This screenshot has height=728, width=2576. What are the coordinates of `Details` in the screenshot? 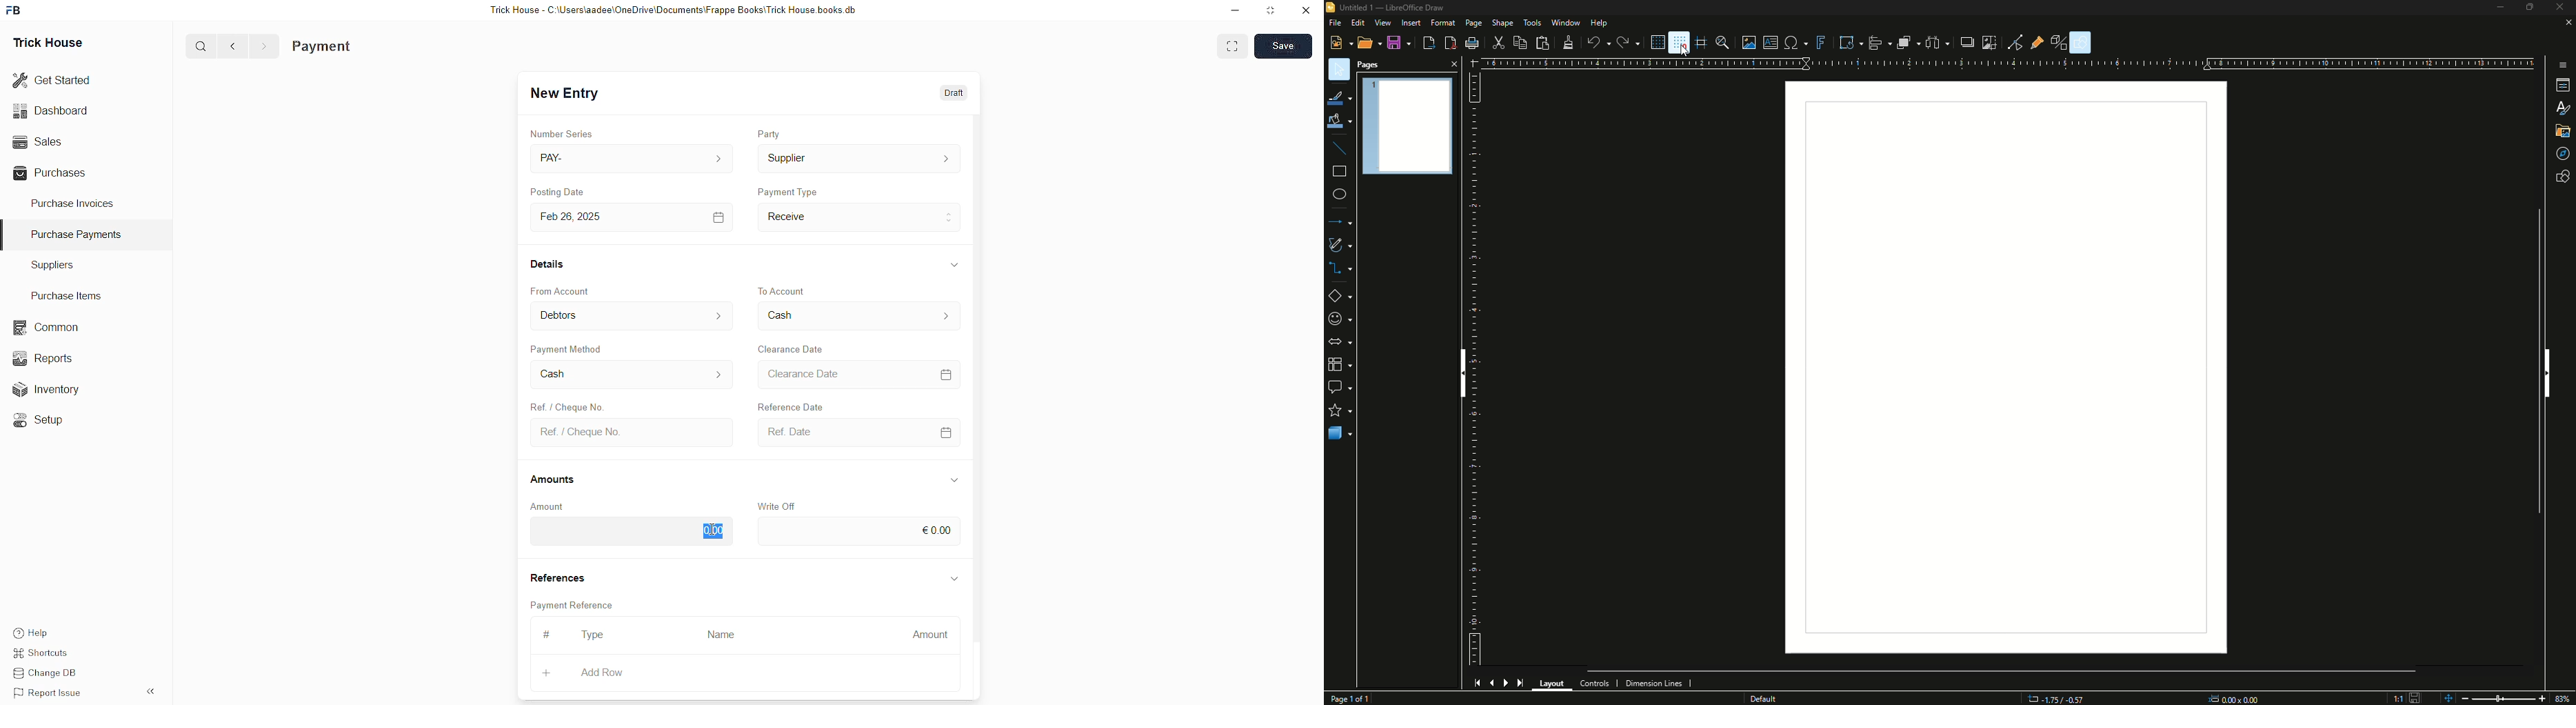 It's located at (547, 264).